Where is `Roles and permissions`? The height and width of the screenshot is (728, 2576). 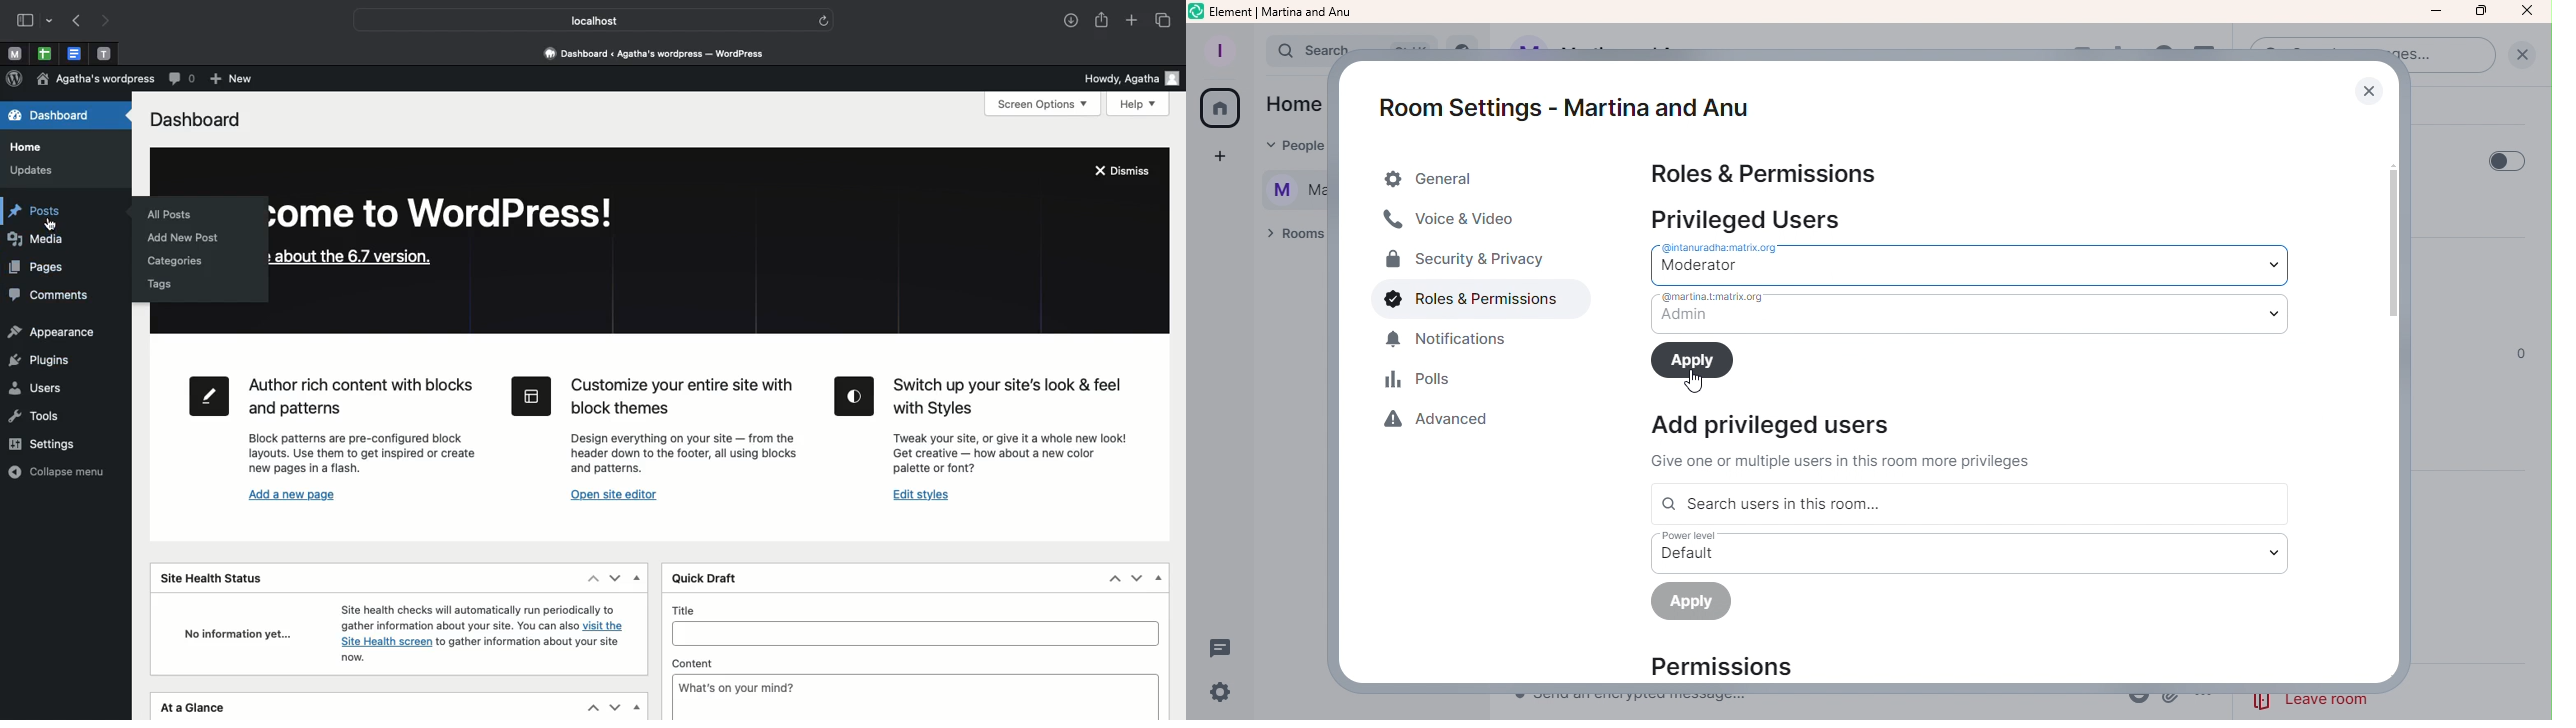 Roles and permissions is located at coordinates (1766, 173).